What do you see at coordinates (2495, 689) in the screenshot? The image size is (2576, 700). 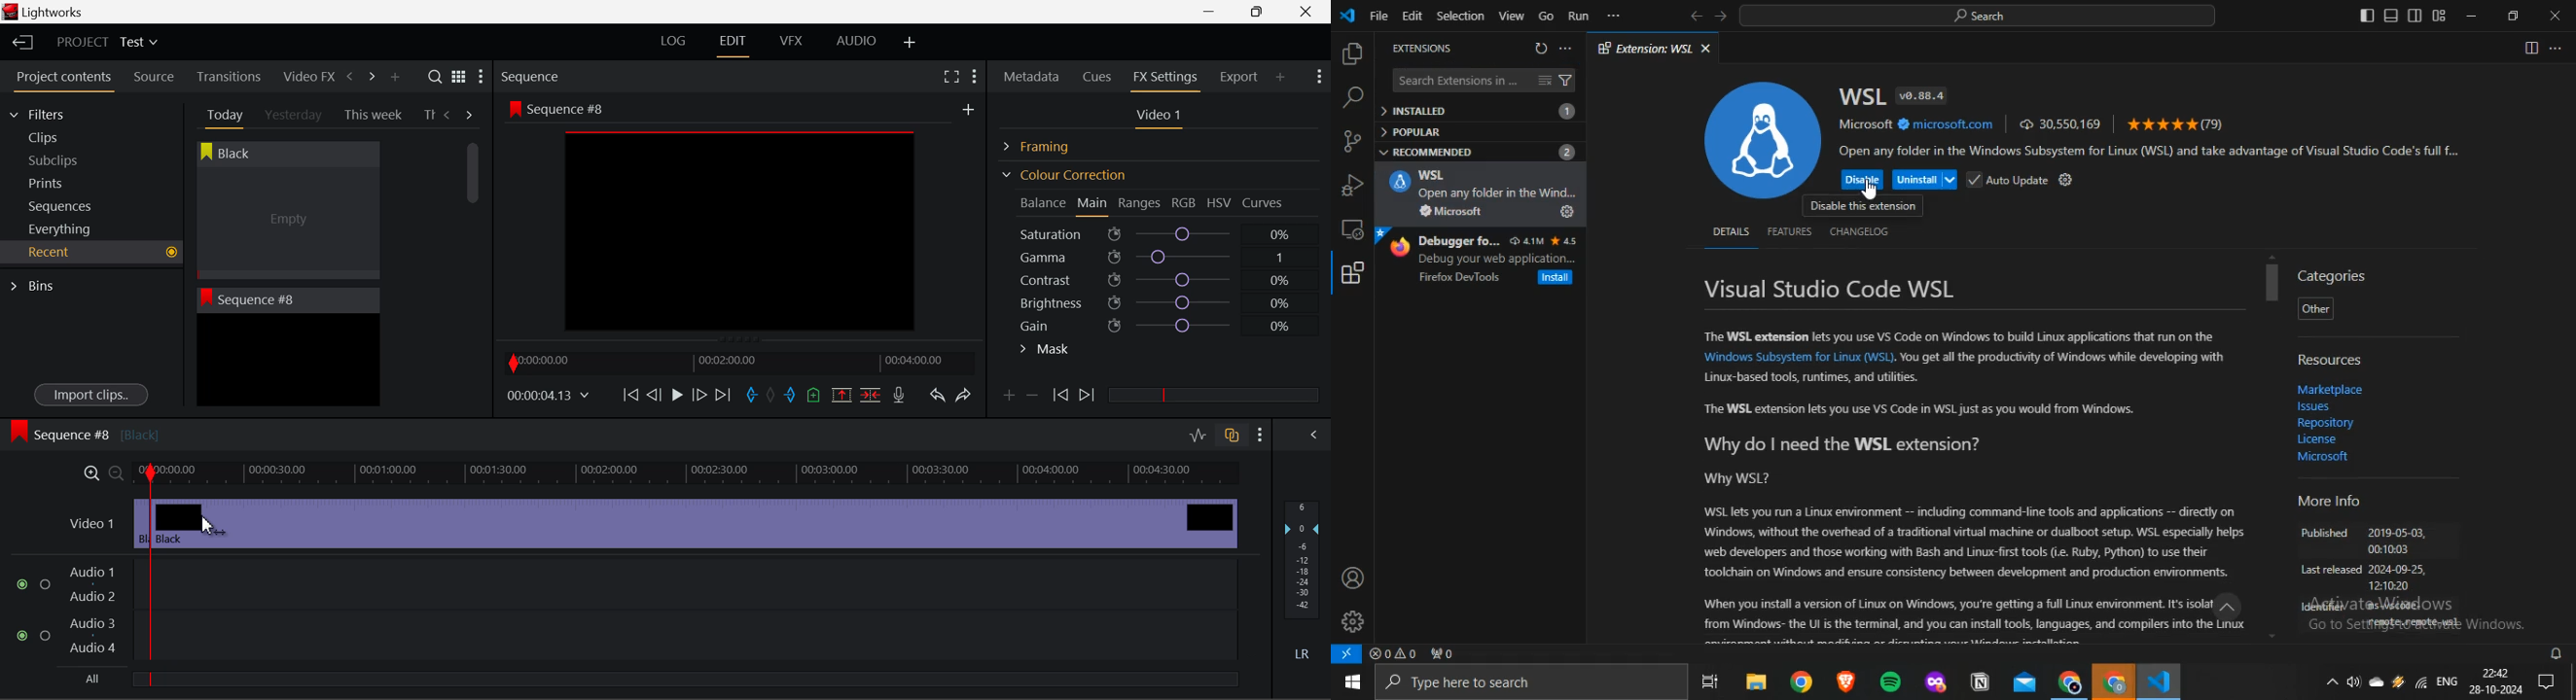 I see `28-10-2024` at bounding box center [2495, 689].